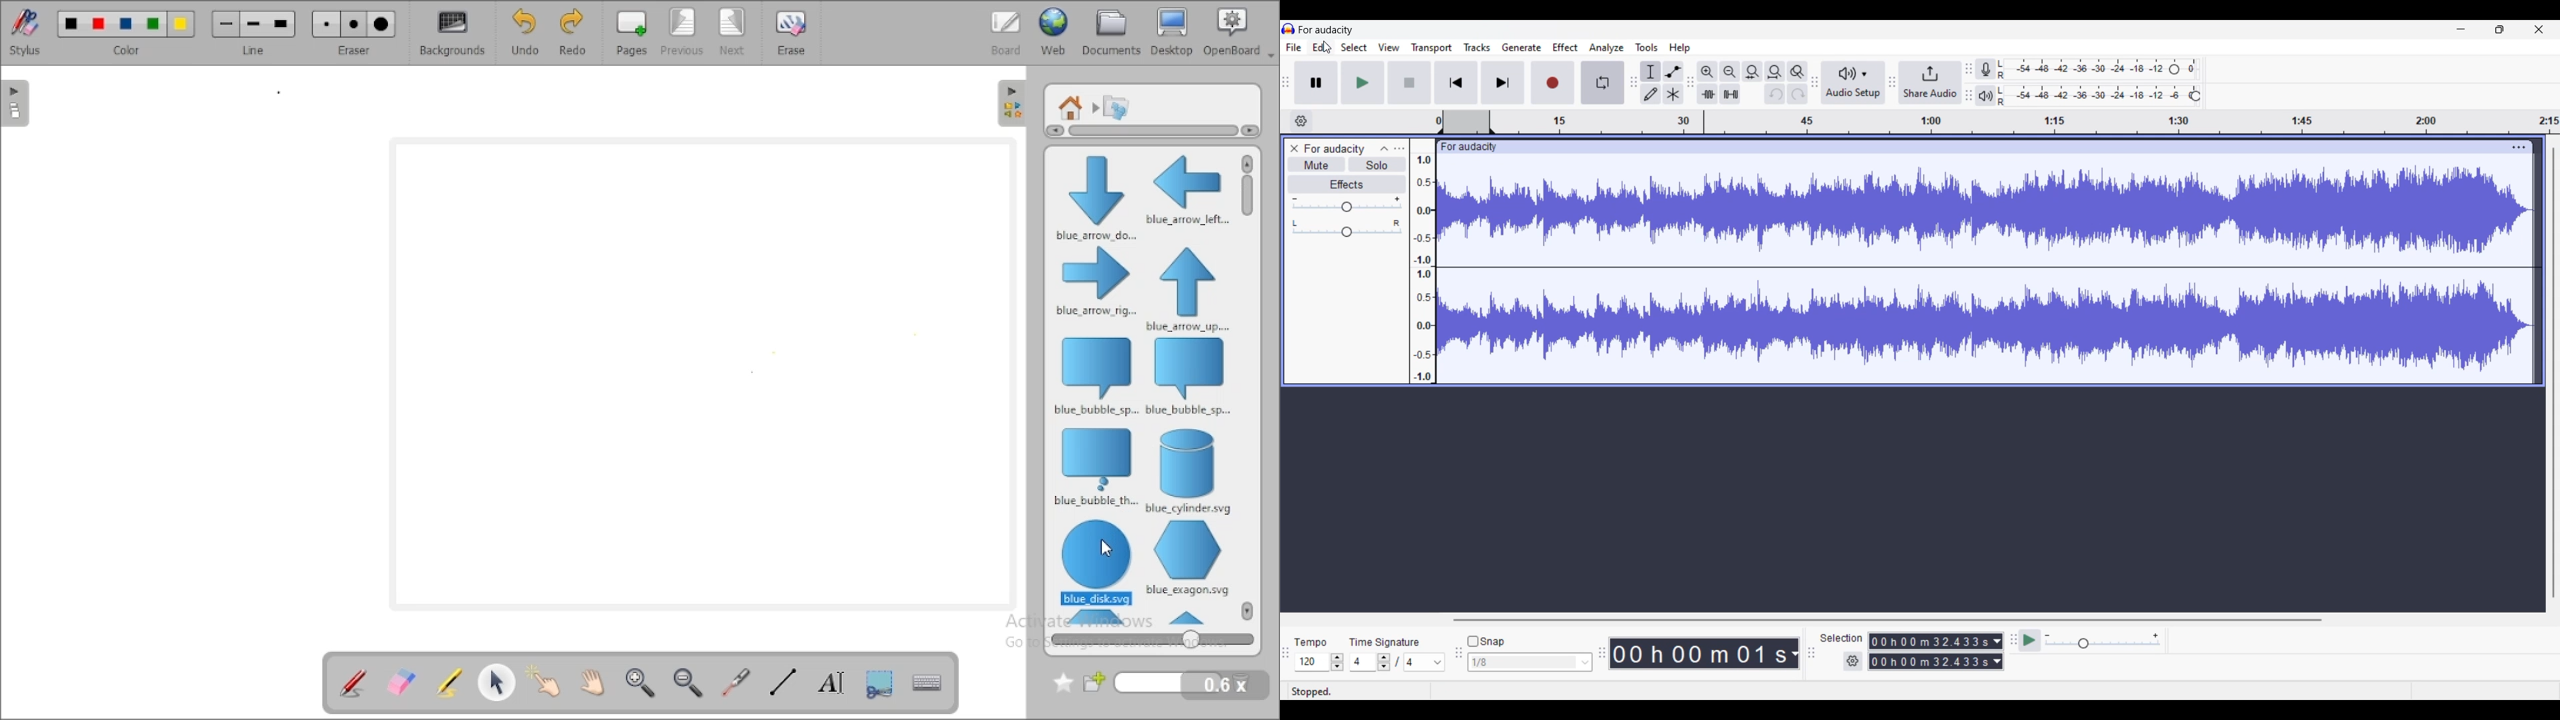 Image resolution: width=2576 pixels, height=728 pixels. I want to click on Silence audio selection, so click(1730, 94).